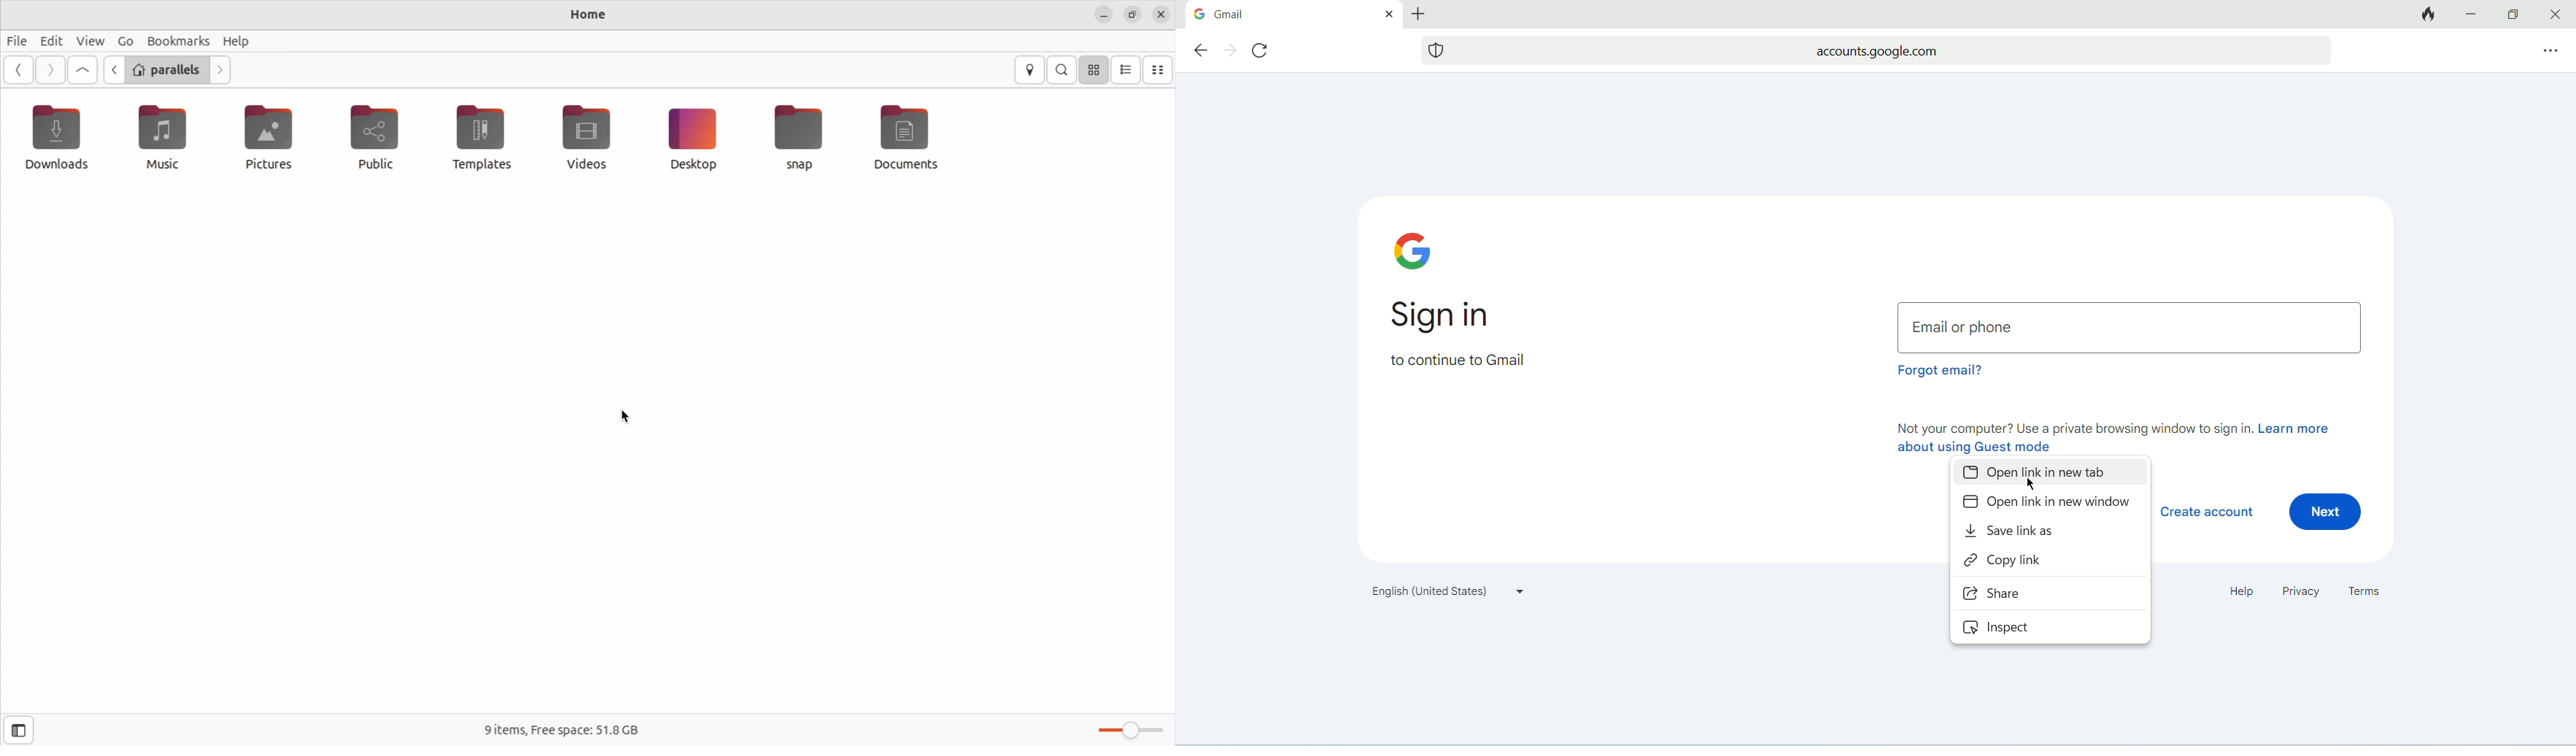 Image resolution: width=2576 pixels, height=756 pixels. I want to click on next, so click(2328, 512).